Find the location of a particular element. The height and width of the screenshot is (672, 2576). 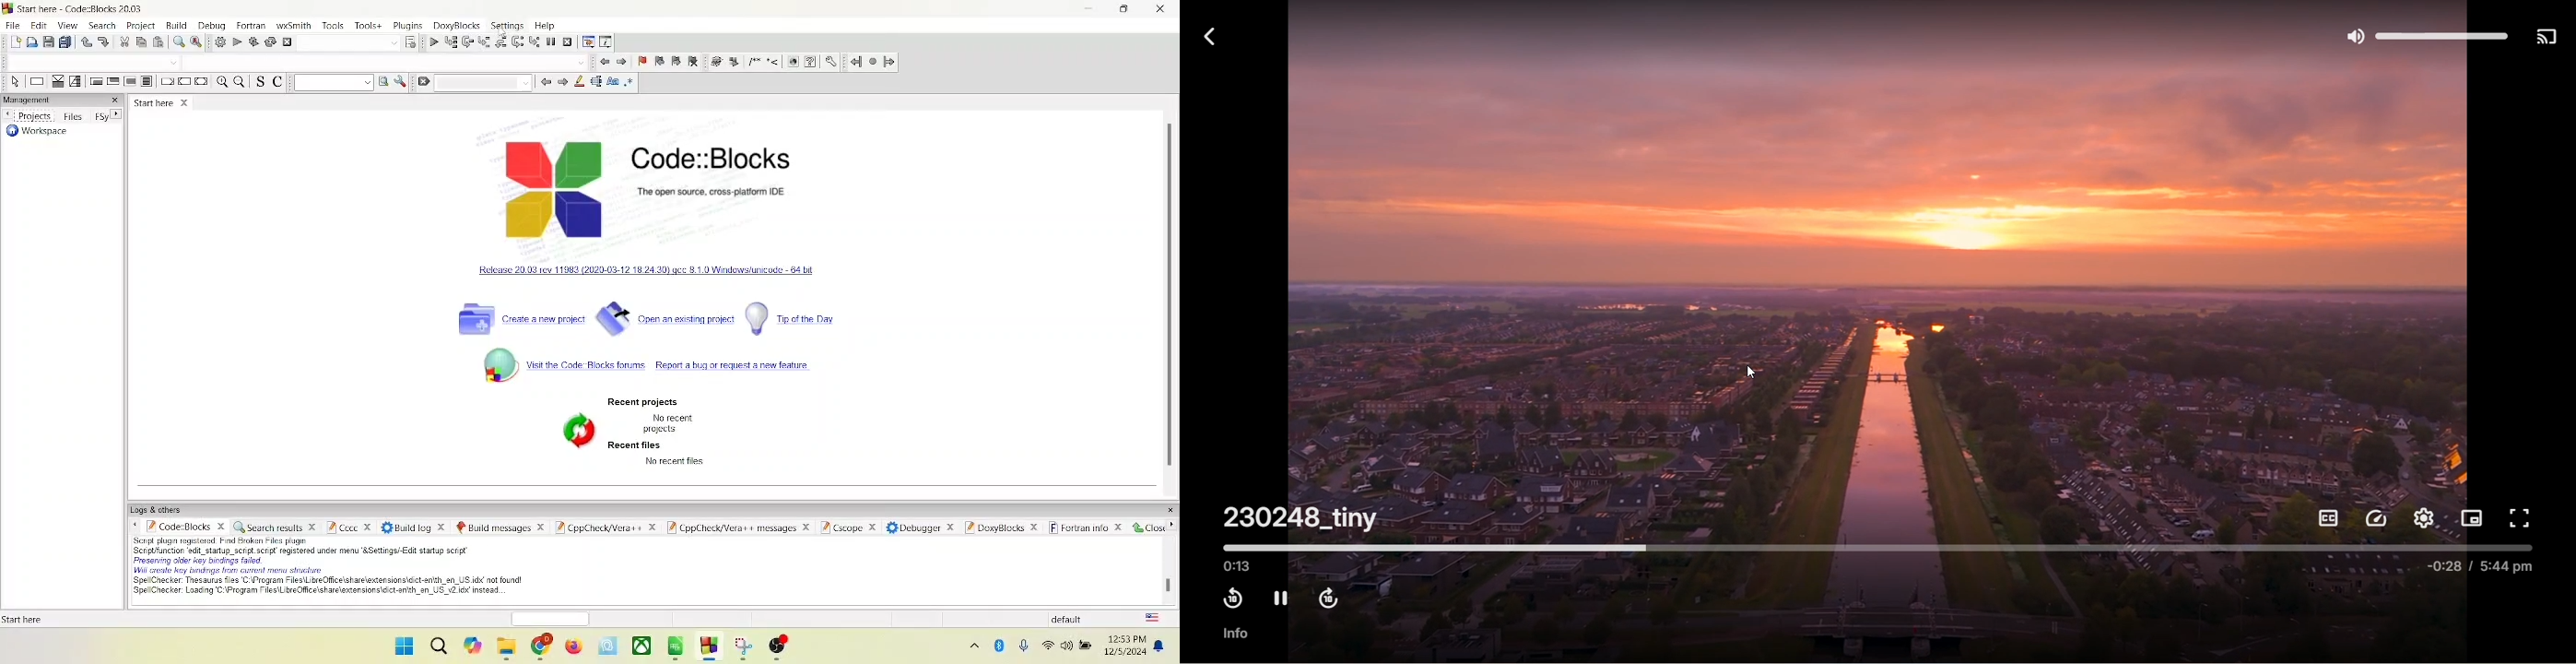

start here is located at coordinates (27, 619).